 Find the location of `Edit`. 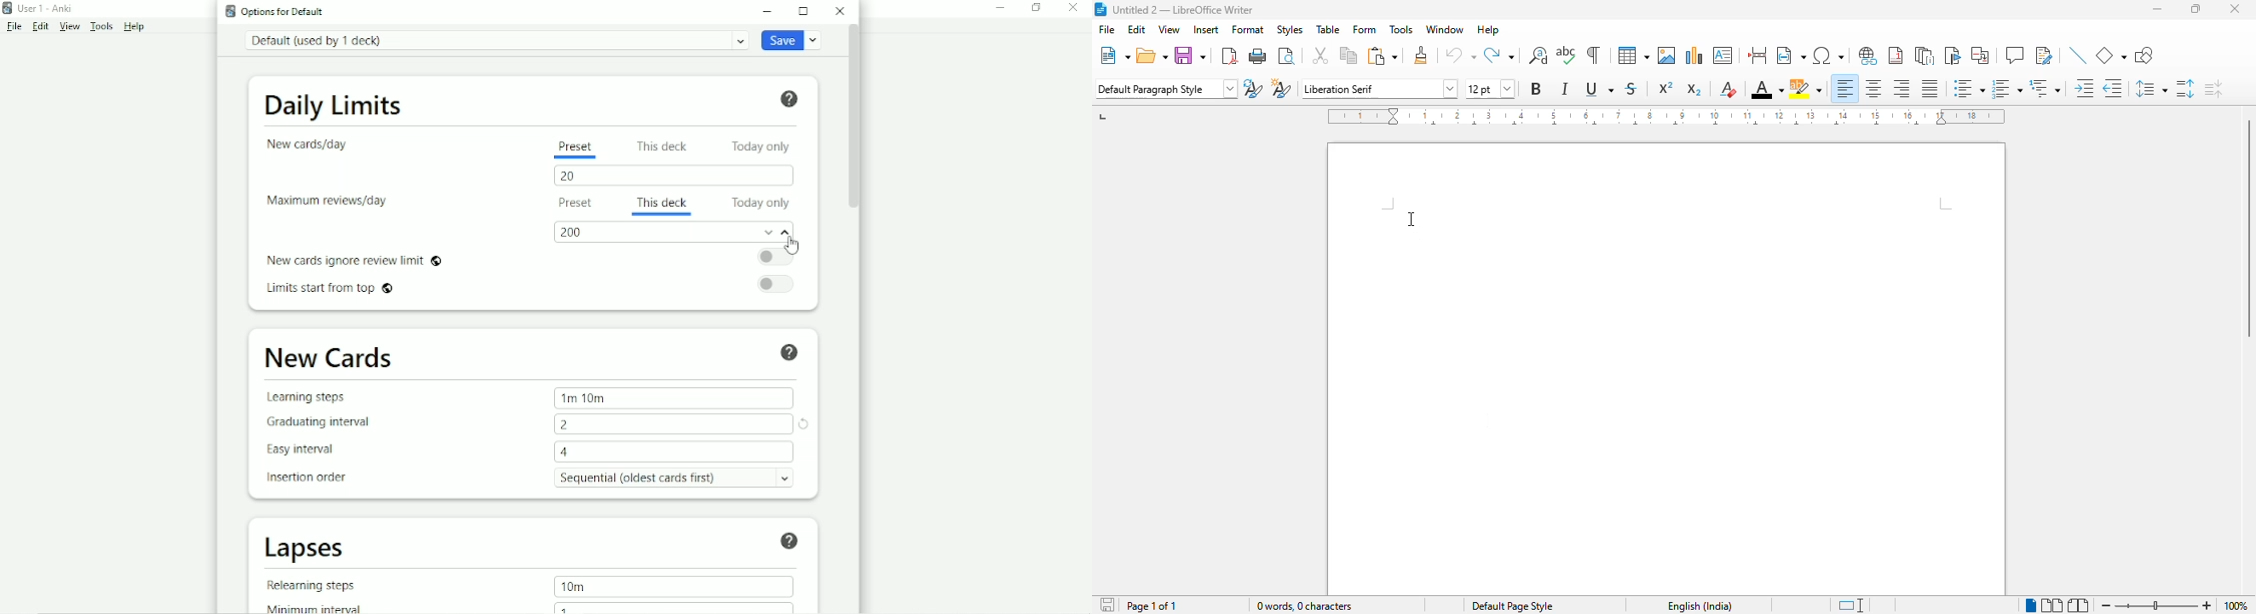

Edit is located at coordinates (40, 25).